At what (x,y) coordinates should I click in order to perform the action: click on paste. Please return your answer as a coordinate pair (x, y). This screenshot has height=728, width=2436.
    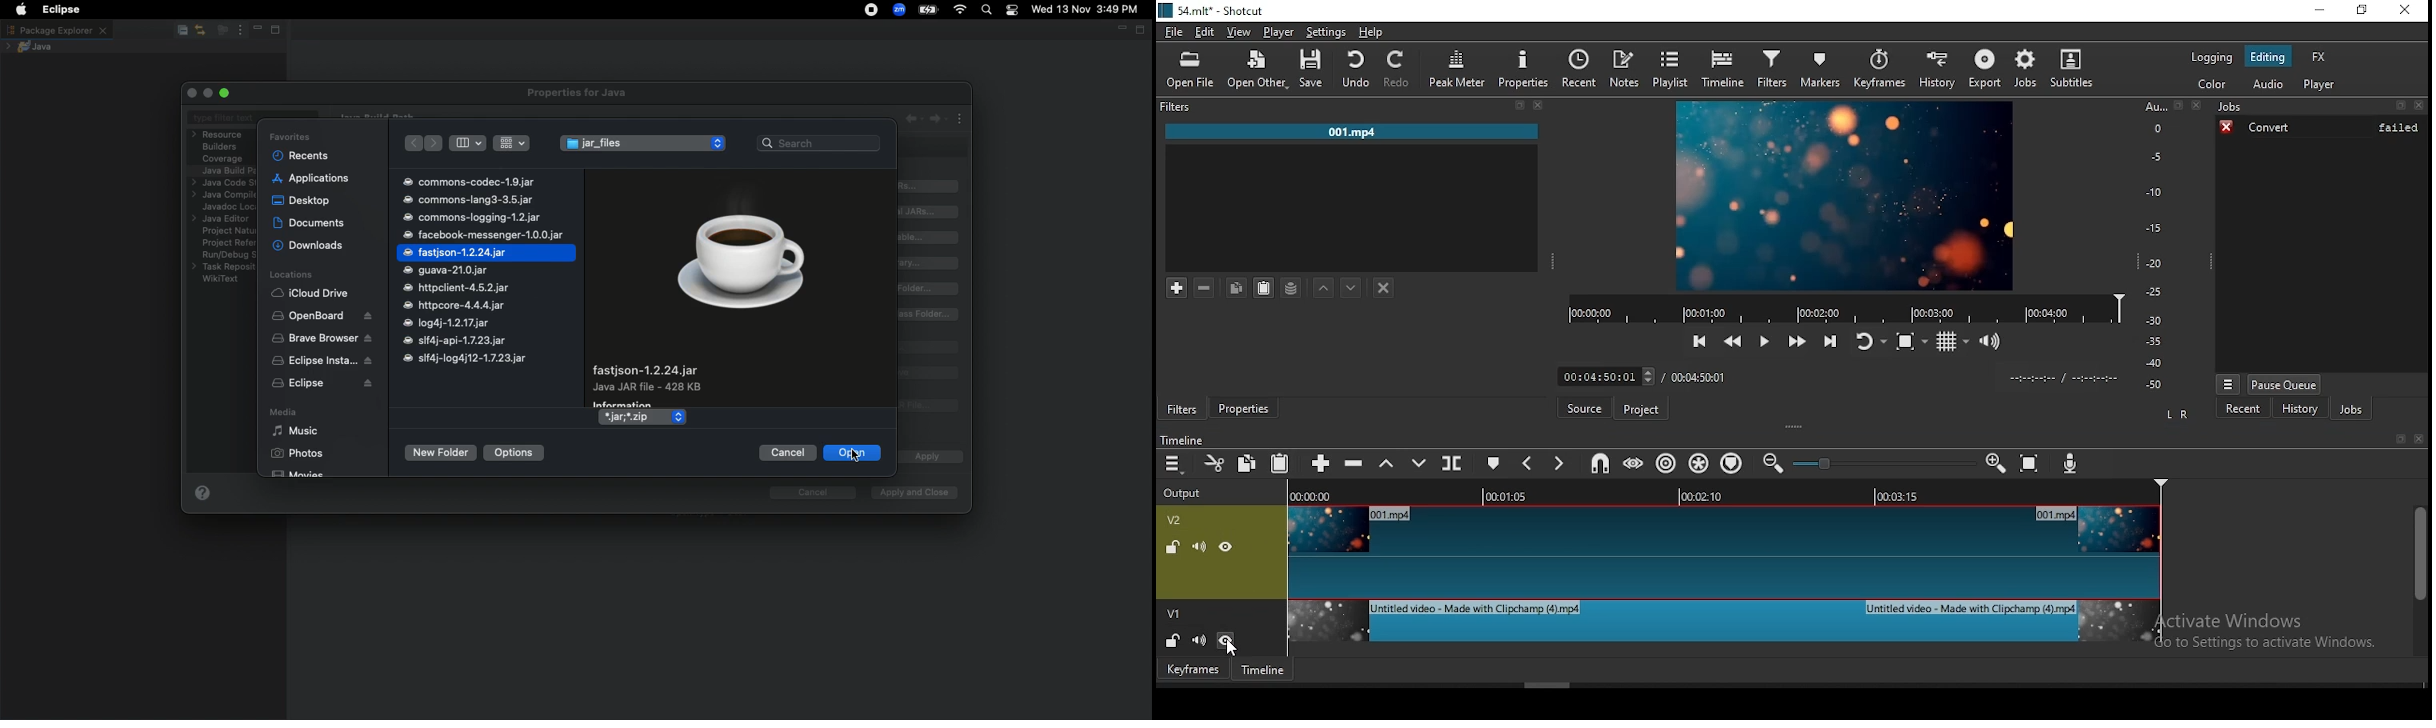
    Looking at the image, I should click on (1263, 287).